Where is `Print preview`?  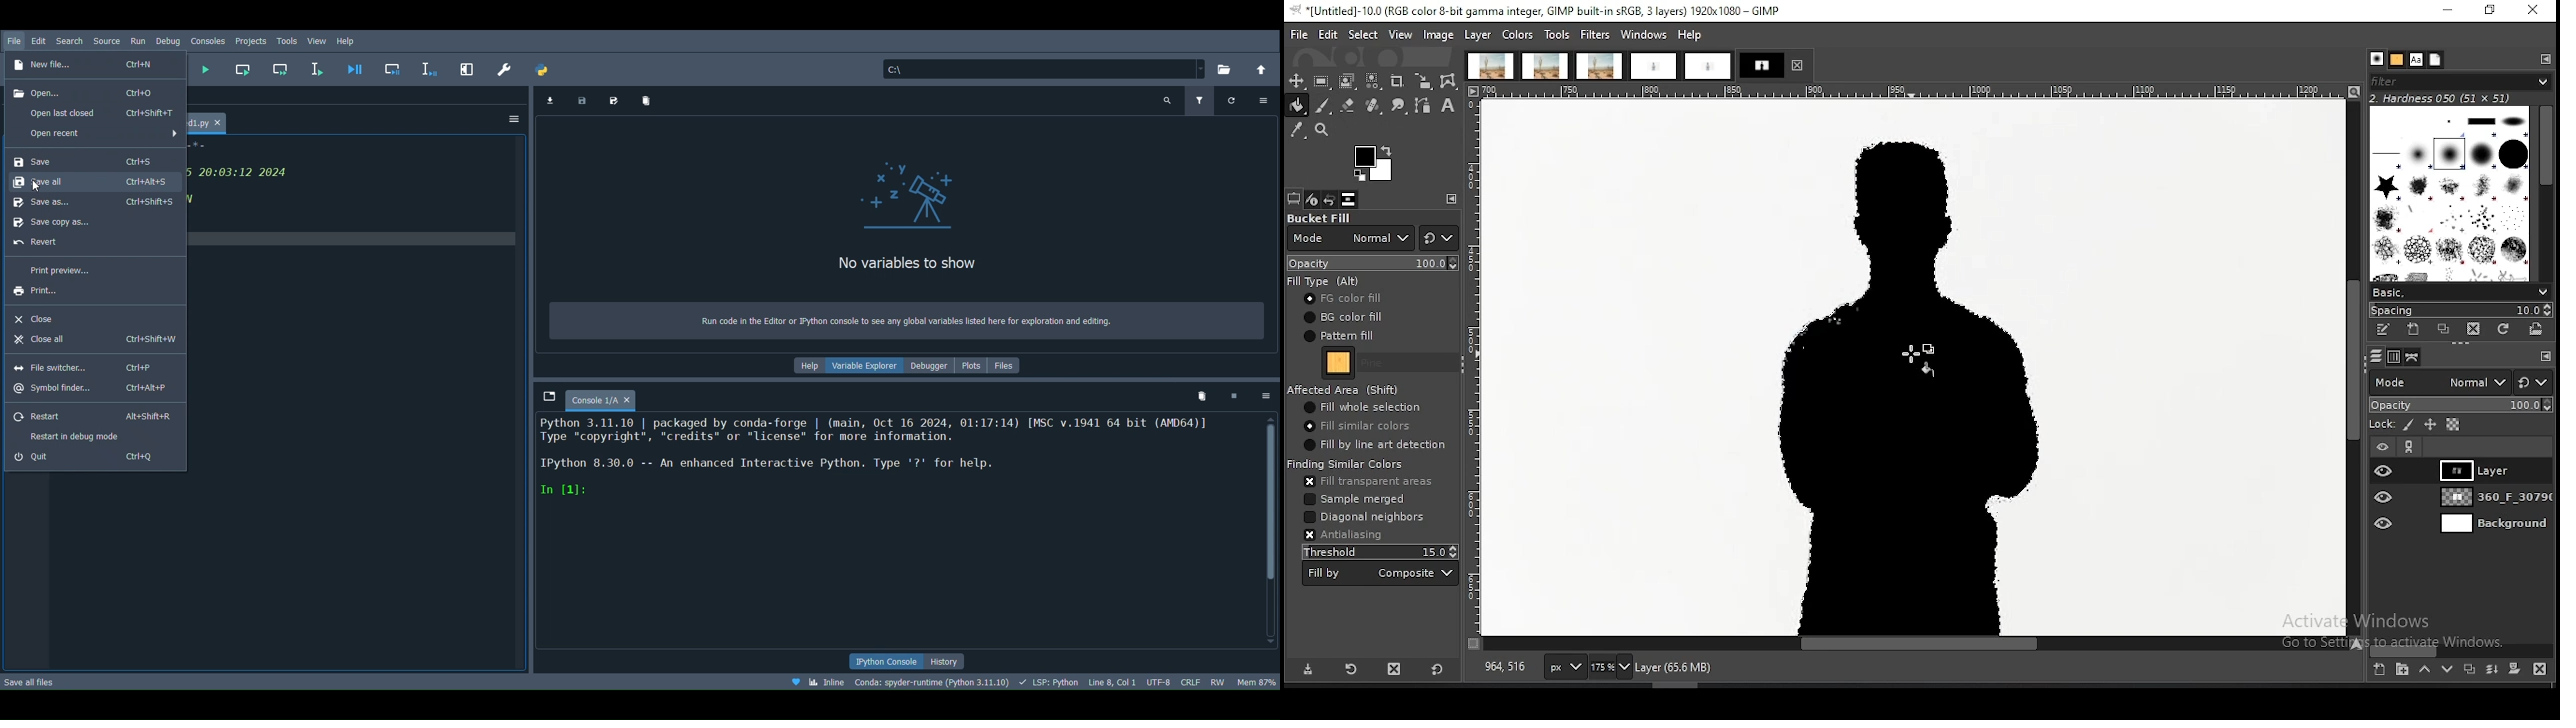
Print preview is located at coordinates (89, 269).